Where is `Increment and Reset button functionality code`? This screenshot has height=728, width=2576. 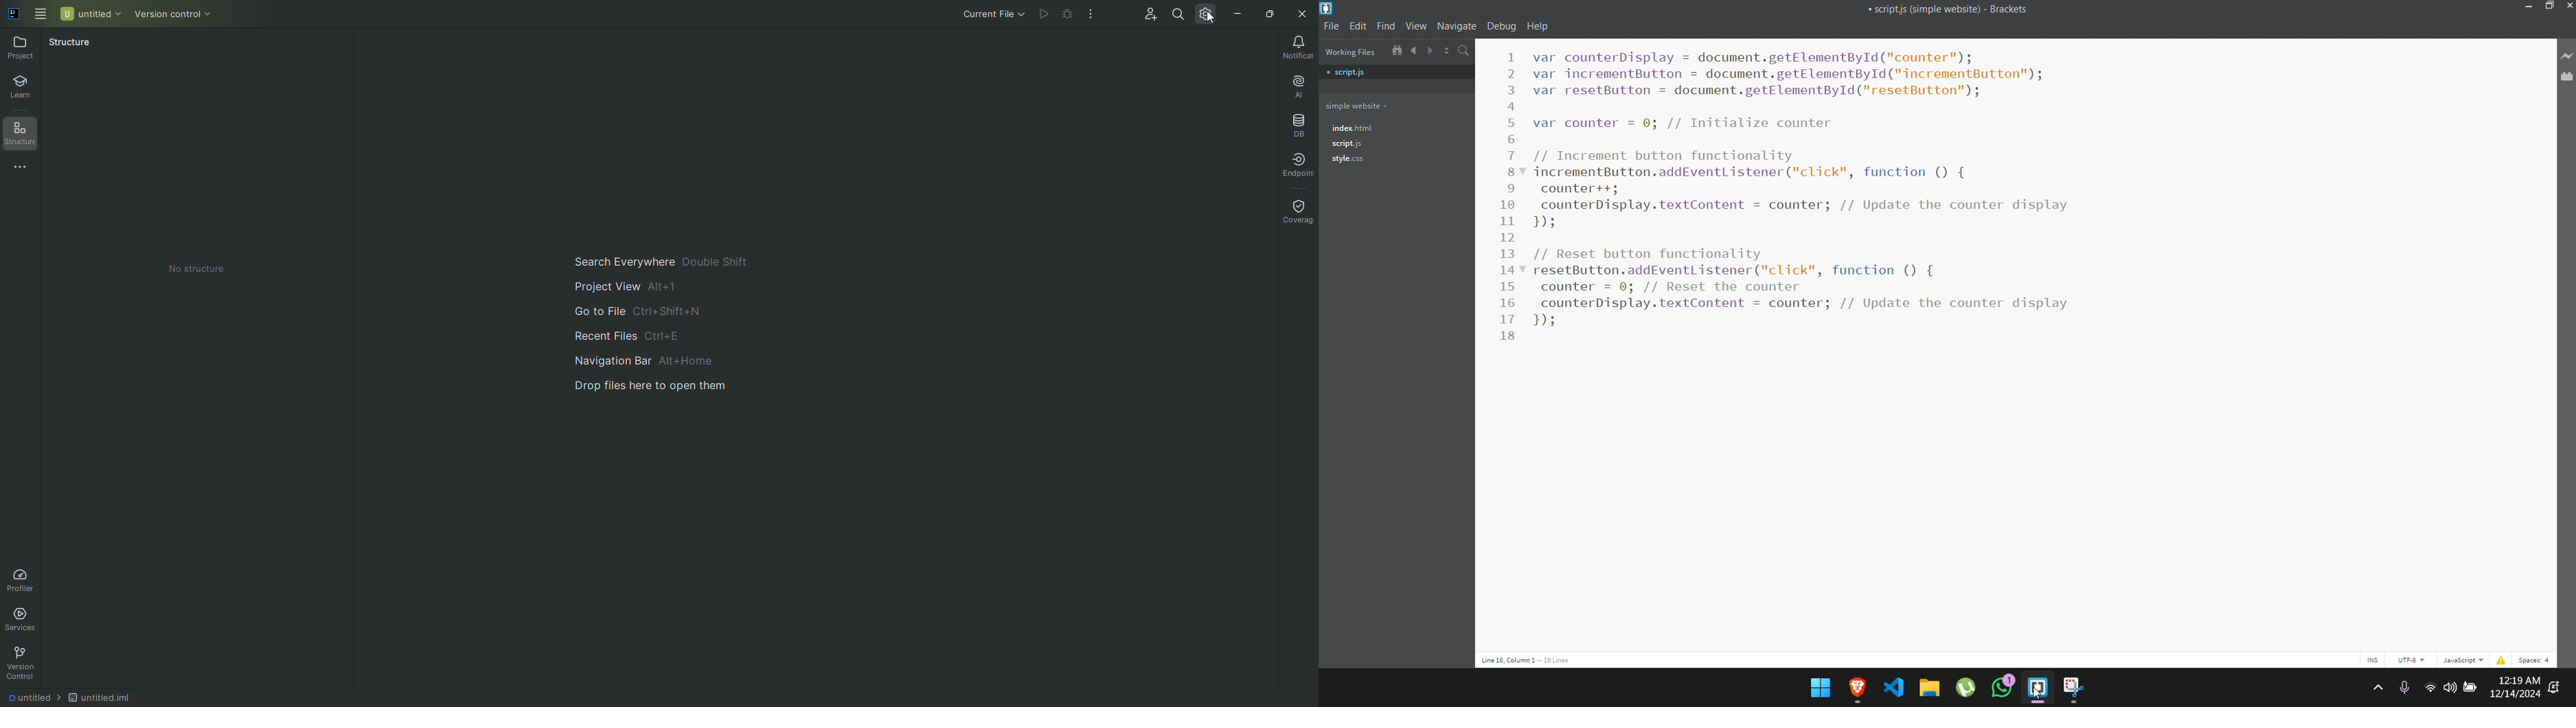
Increment and Reset button functionality code is located at coordinates (1832, 190).